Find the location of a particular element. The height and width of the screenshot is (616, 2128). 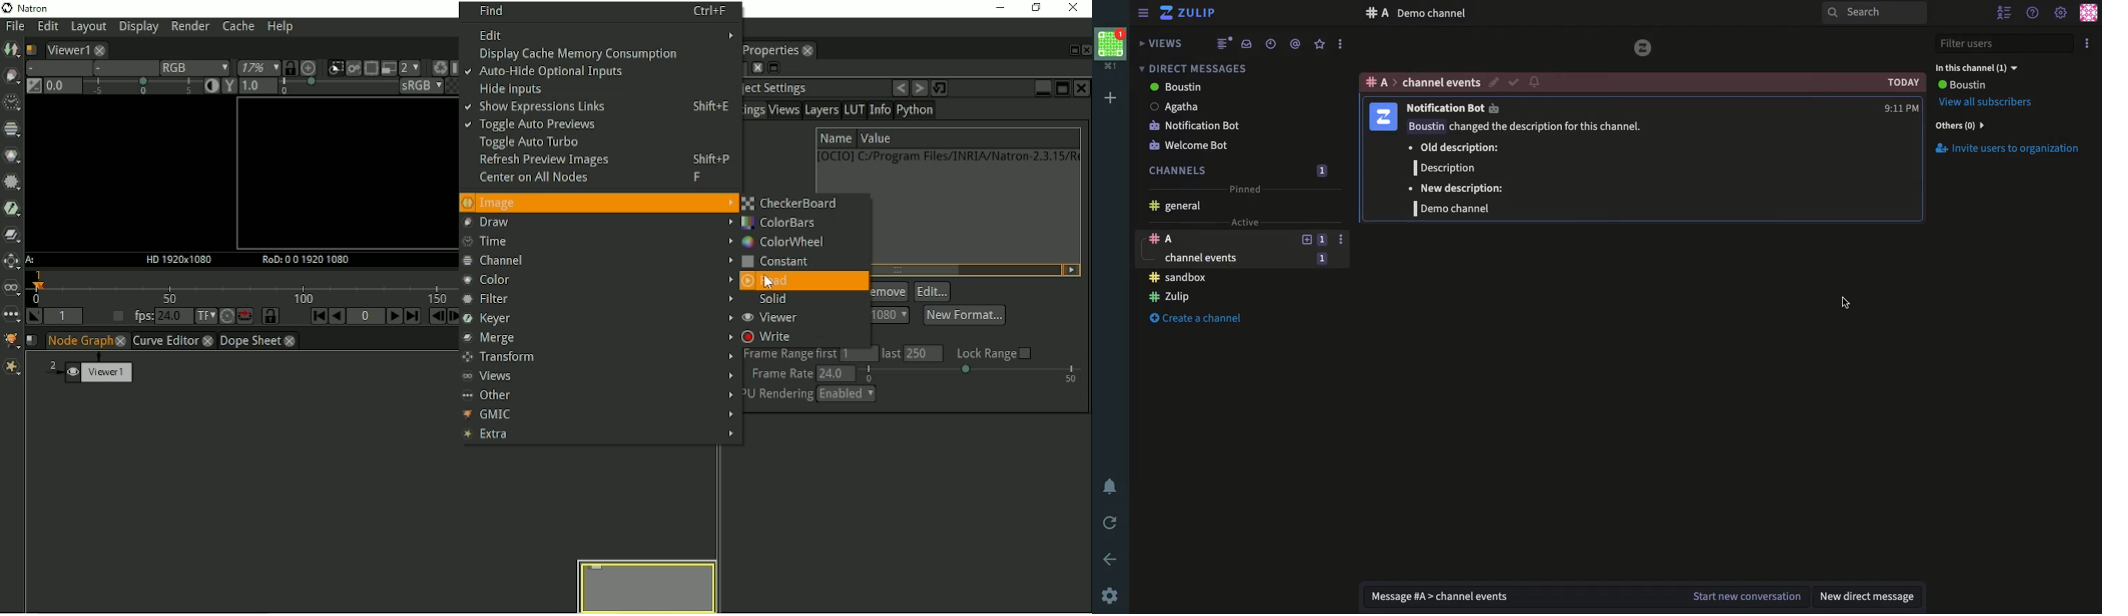

text is located at coordinates (1530, 169).